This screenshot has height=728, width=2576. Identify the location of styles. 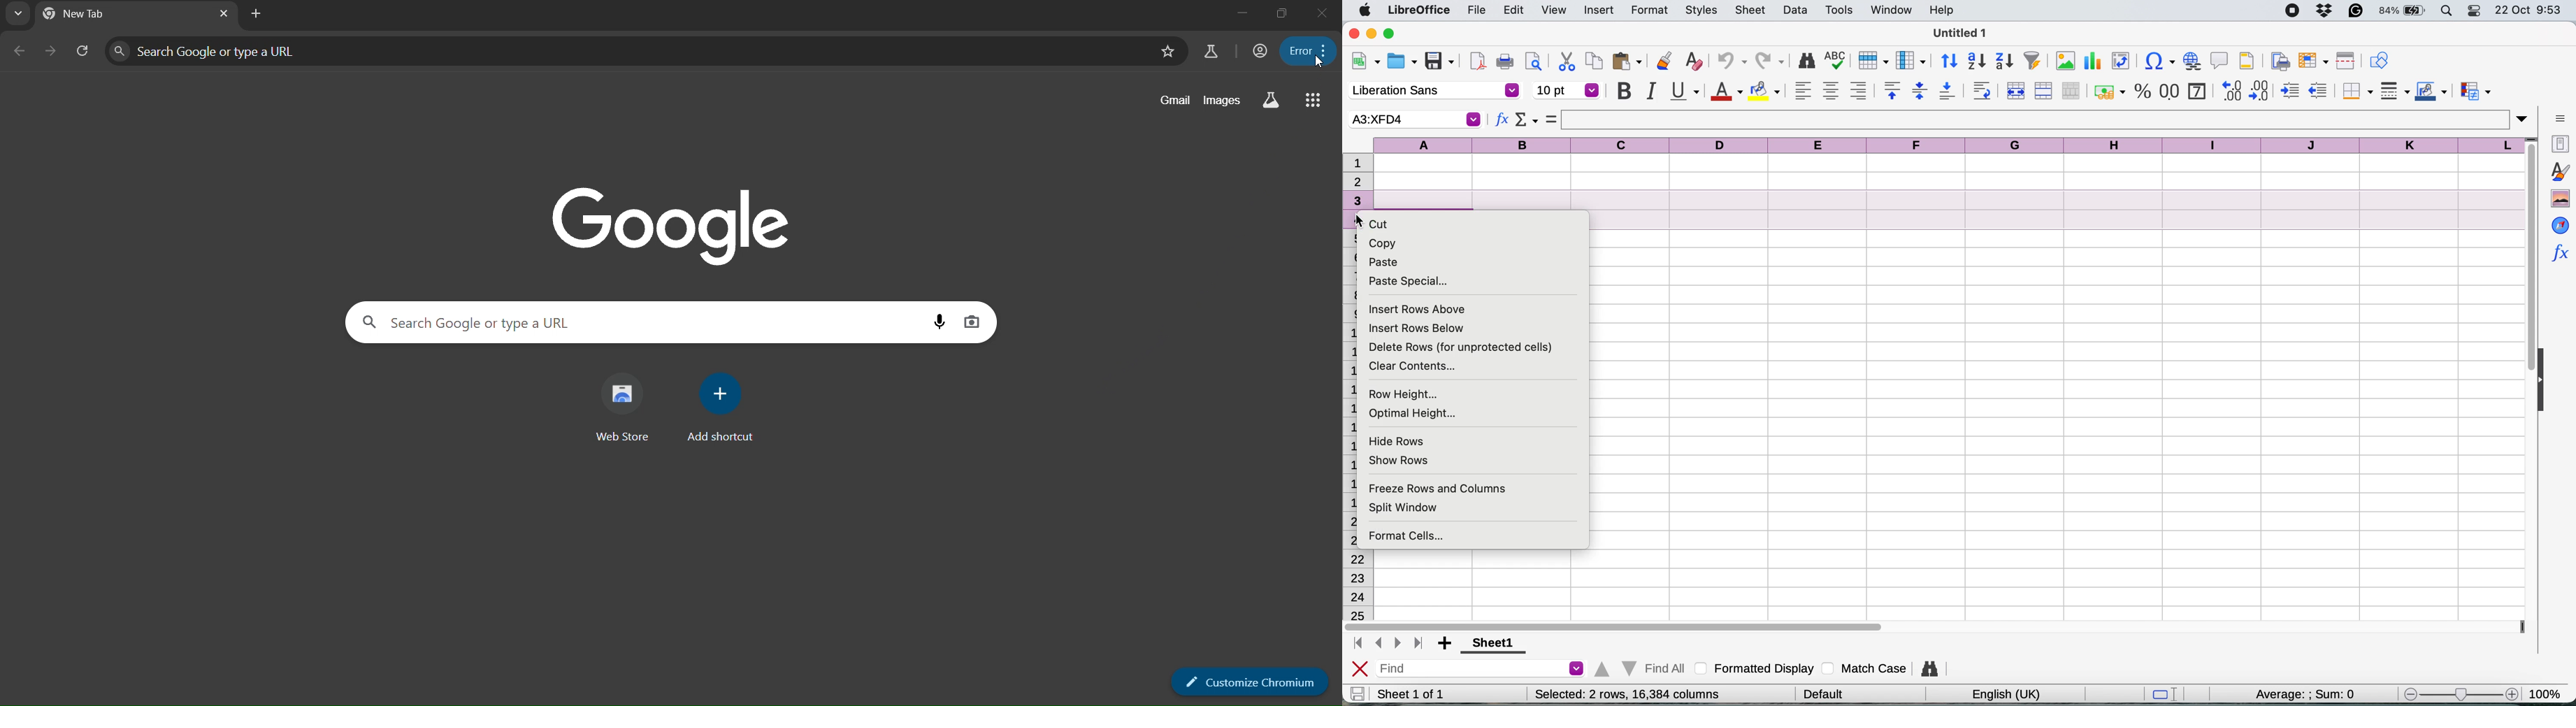
(1702, 11).